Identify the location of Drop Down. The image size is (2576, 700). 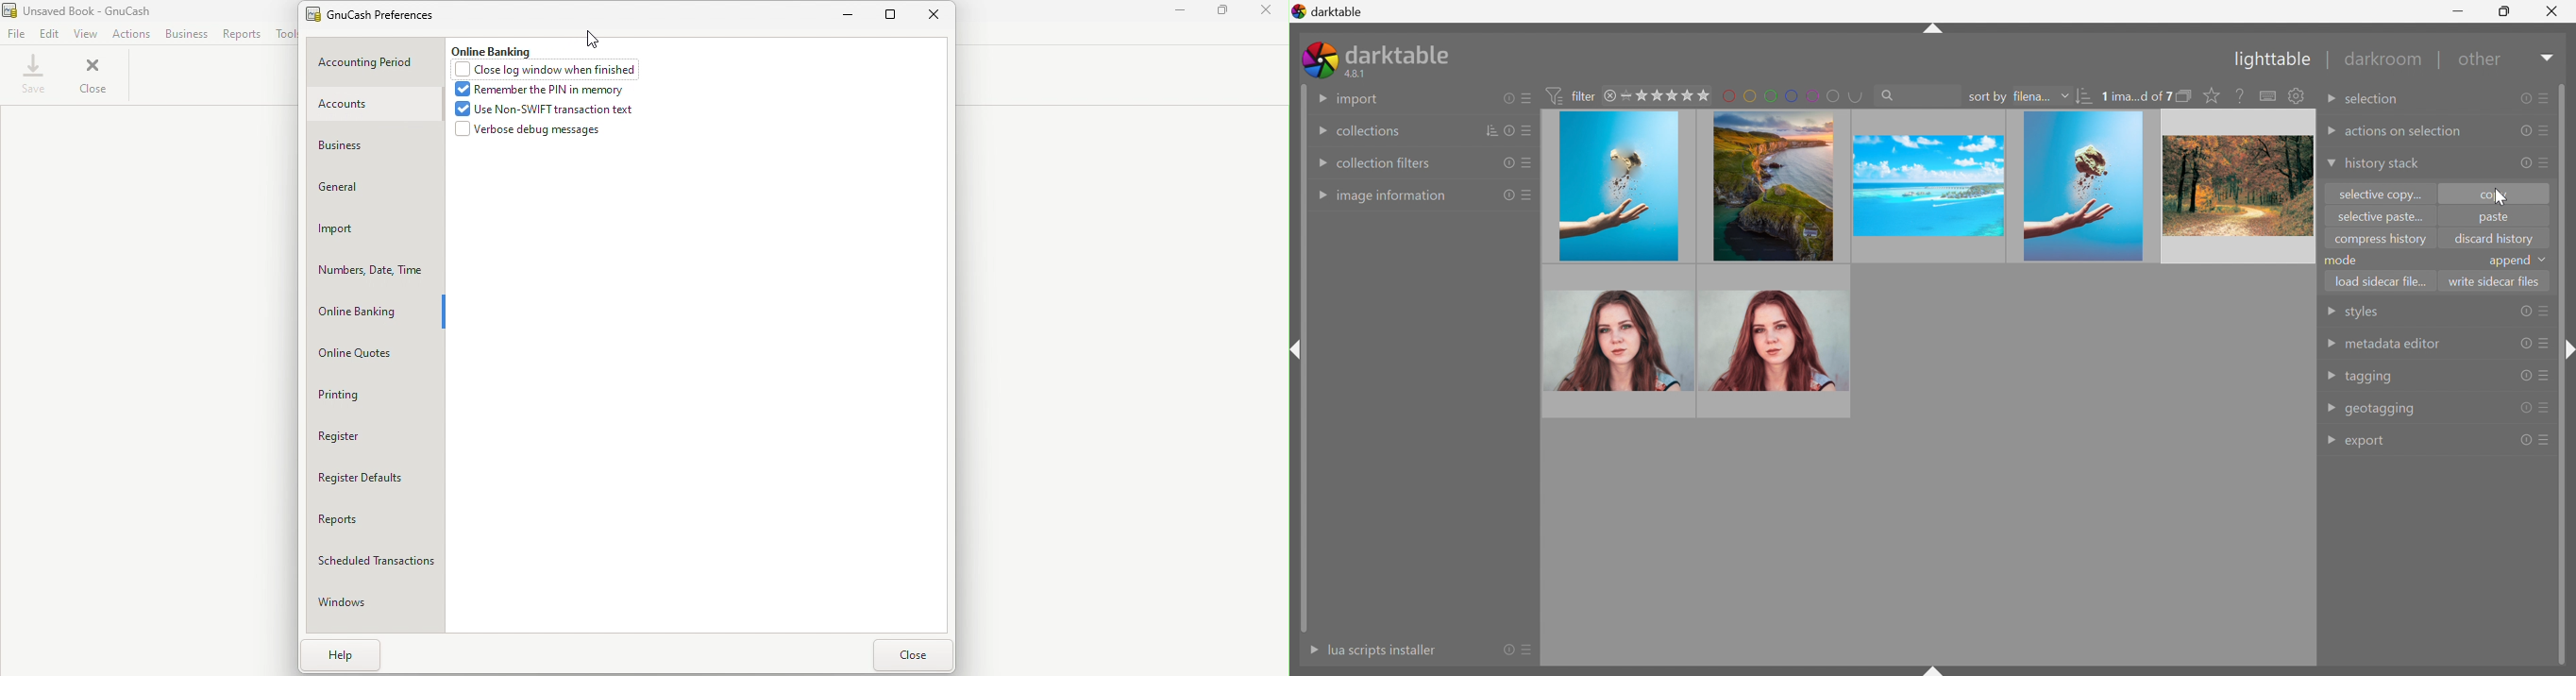
(2330, 102).